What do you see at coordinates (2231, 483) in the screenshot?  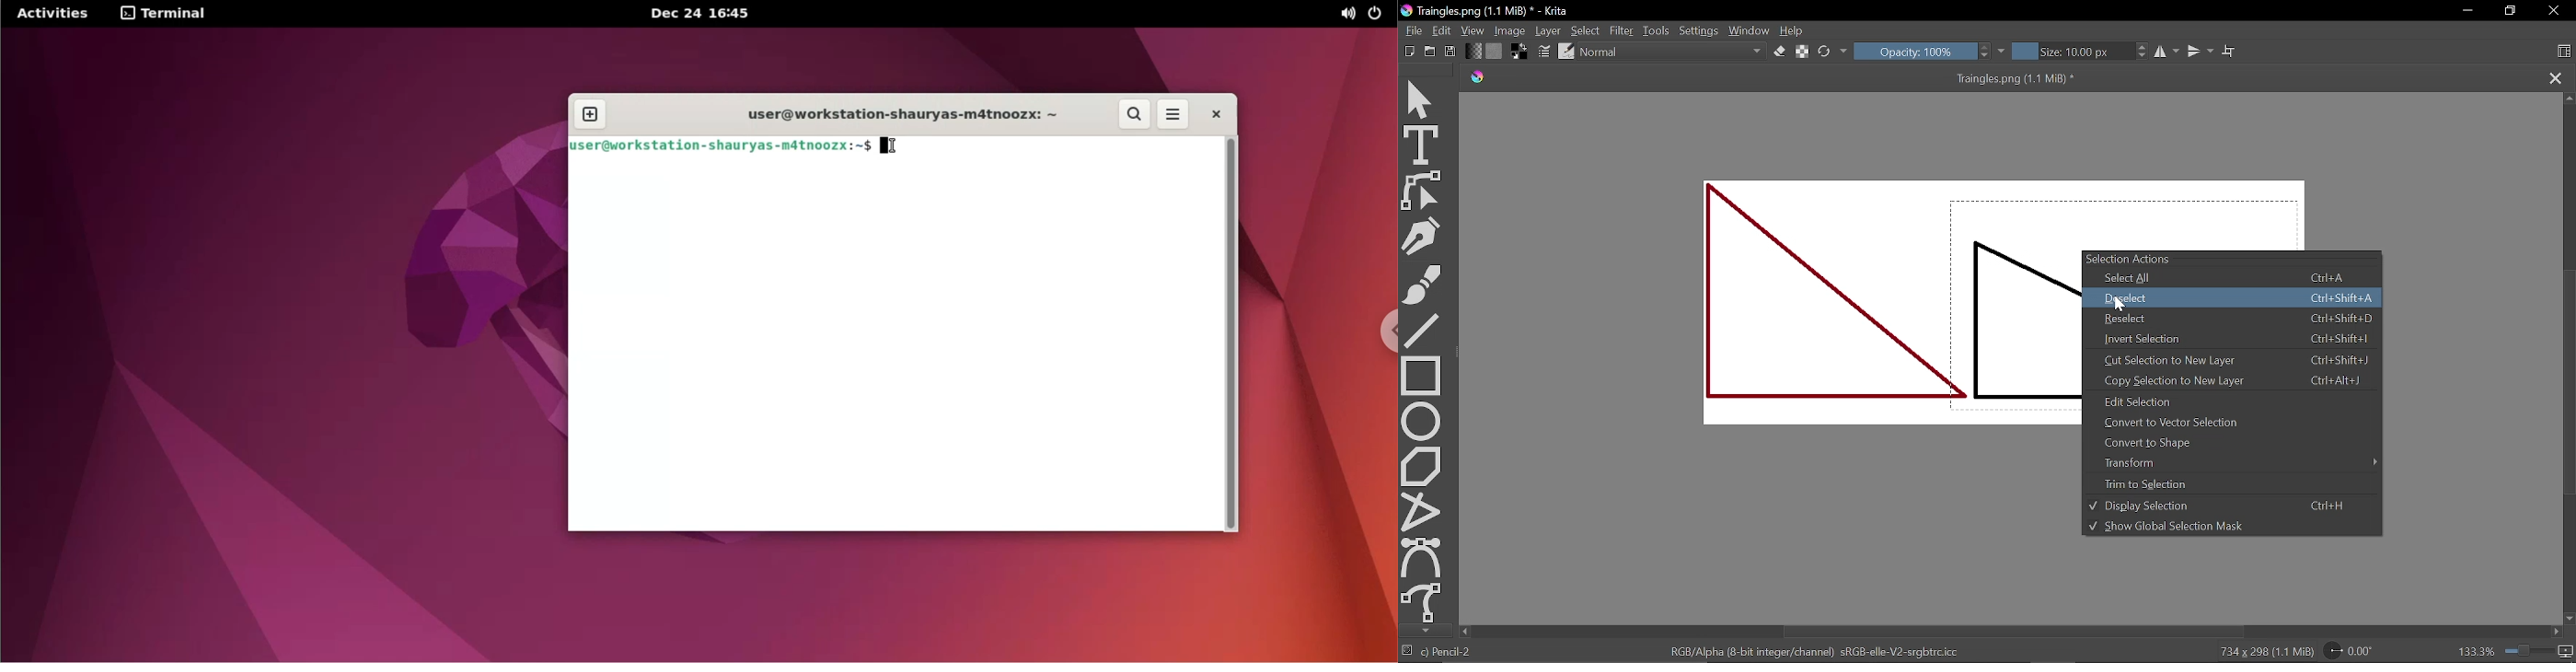 I see `Trim to selection` at bounding box center [2231, 483].